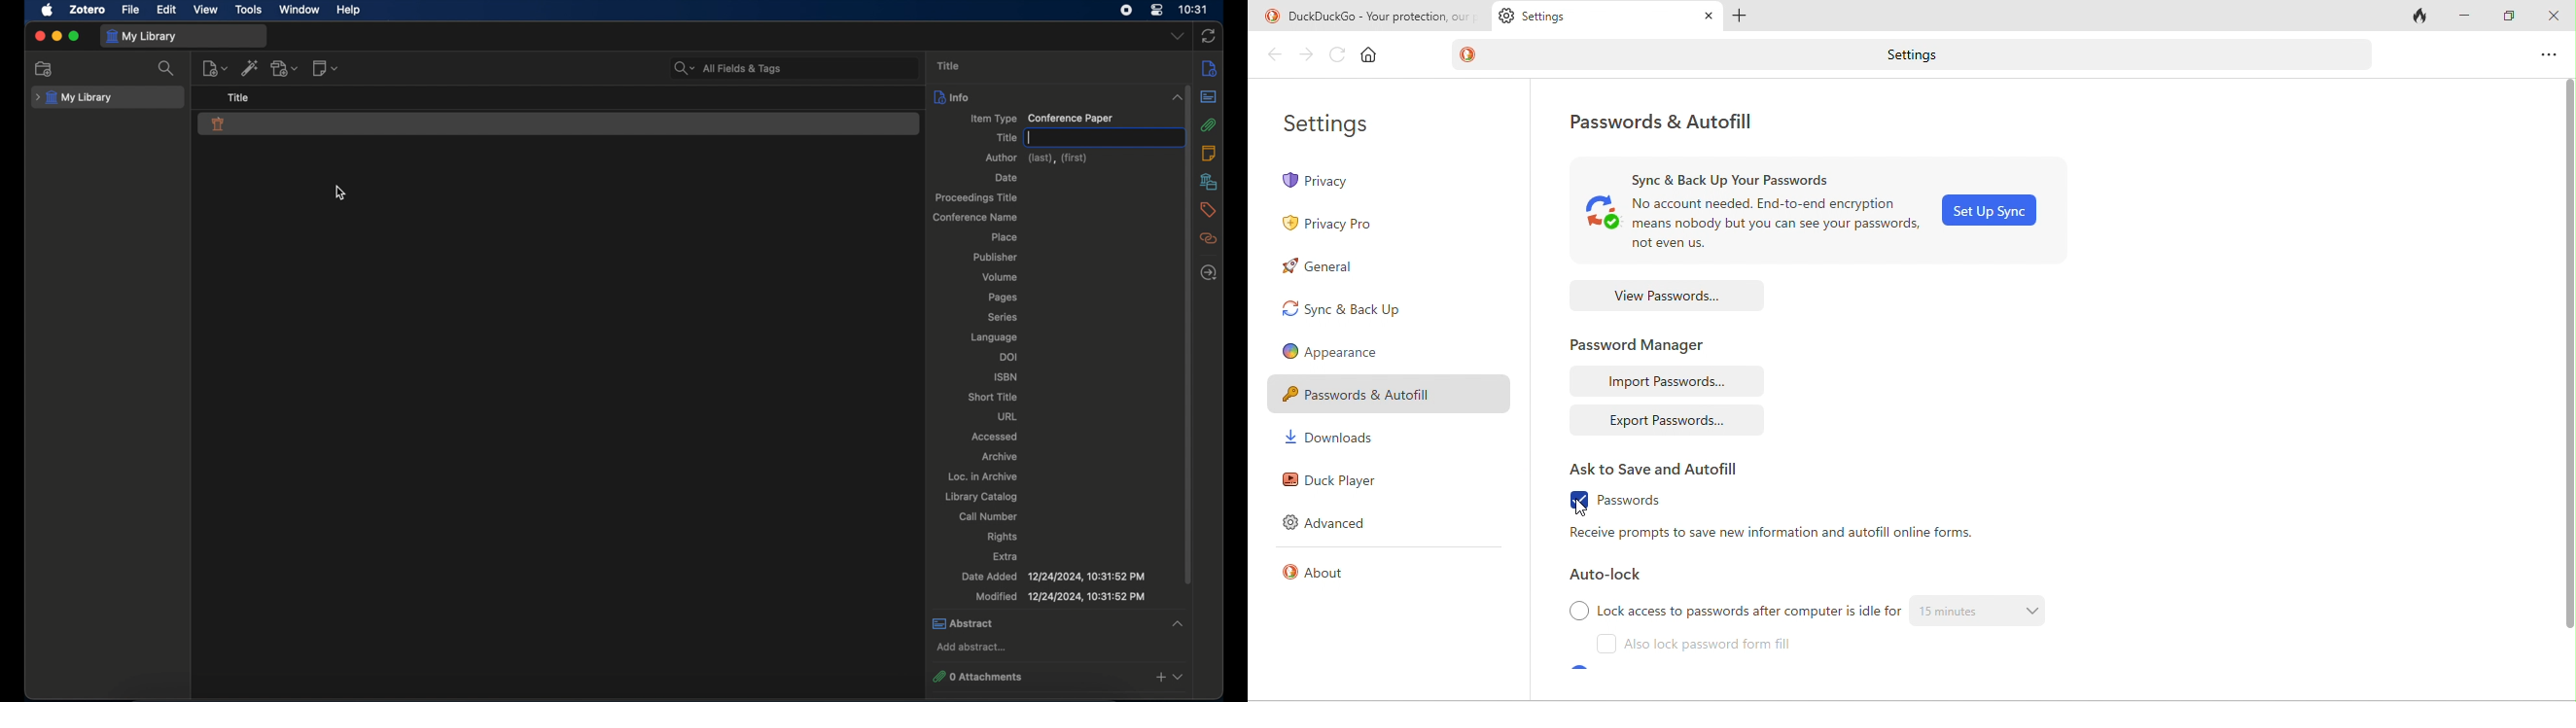 Image resolution: width=2576 pixels, height=728 pixels. What do you see at coordinates (974, 647) in the screenshot?
I see `add abstract` at bounding box center [974, 647].